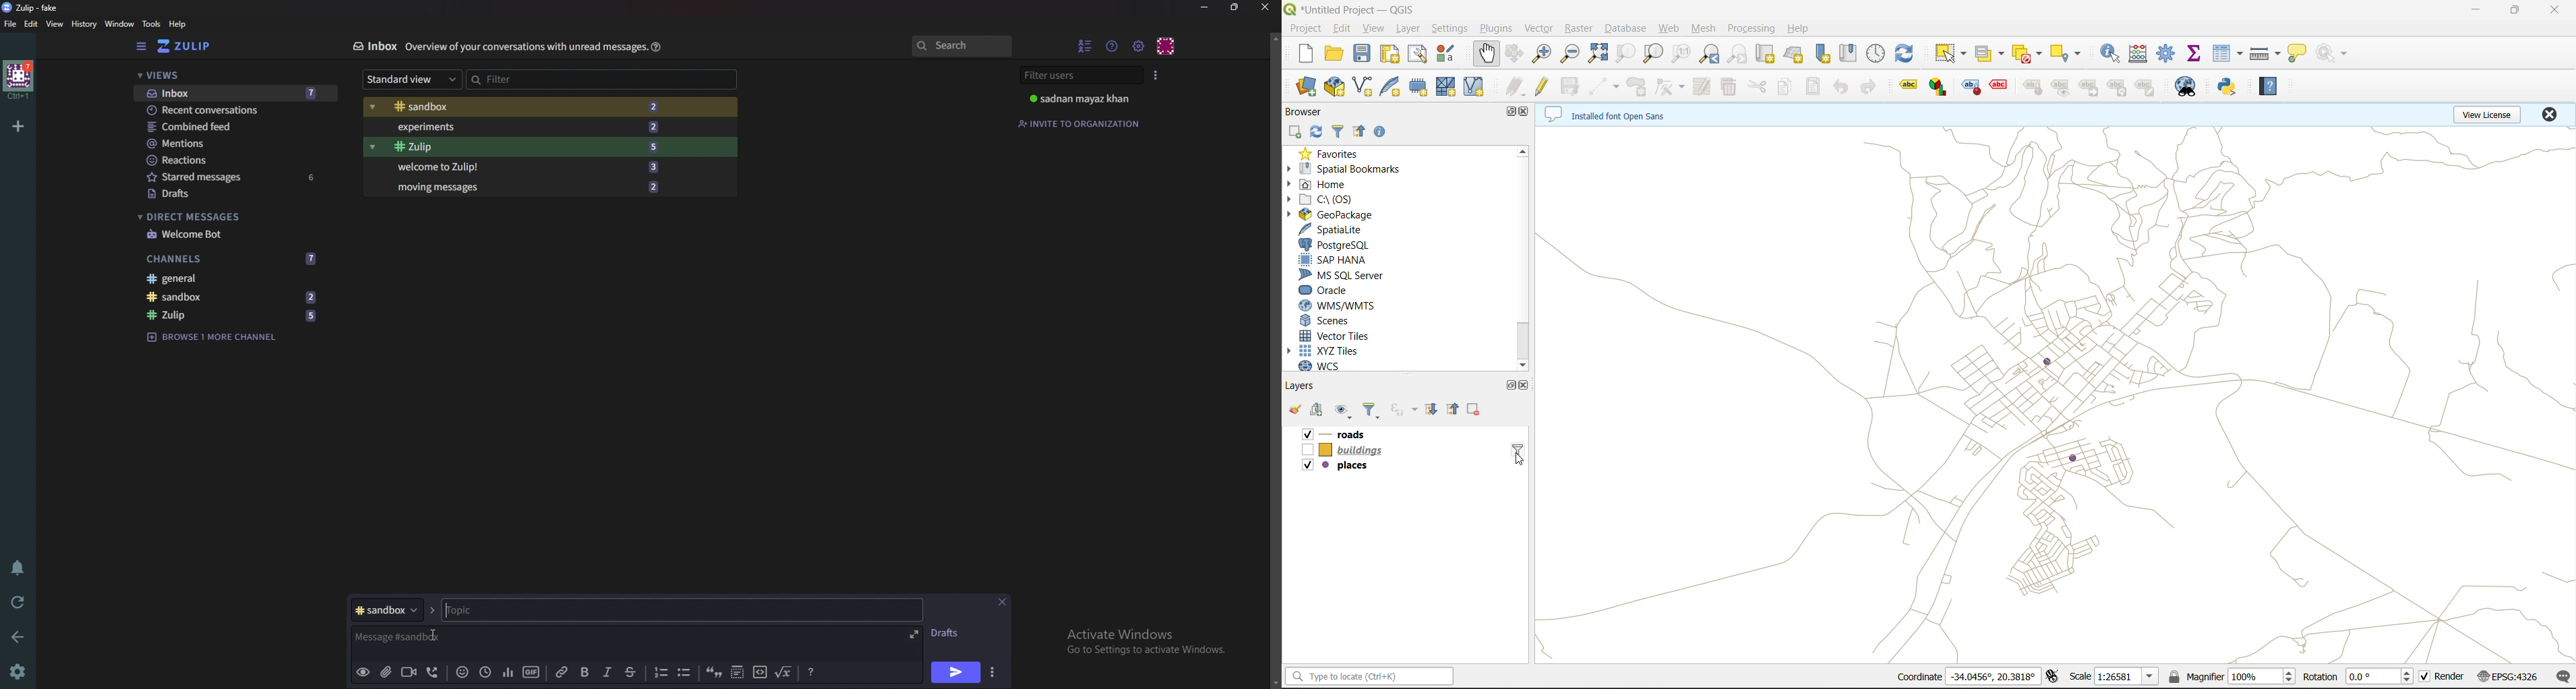 This screenshot has width=2576, height=700. Describe the element at coordinates (1340, 336) in the screenshot. I see `vector tiles` at that location.